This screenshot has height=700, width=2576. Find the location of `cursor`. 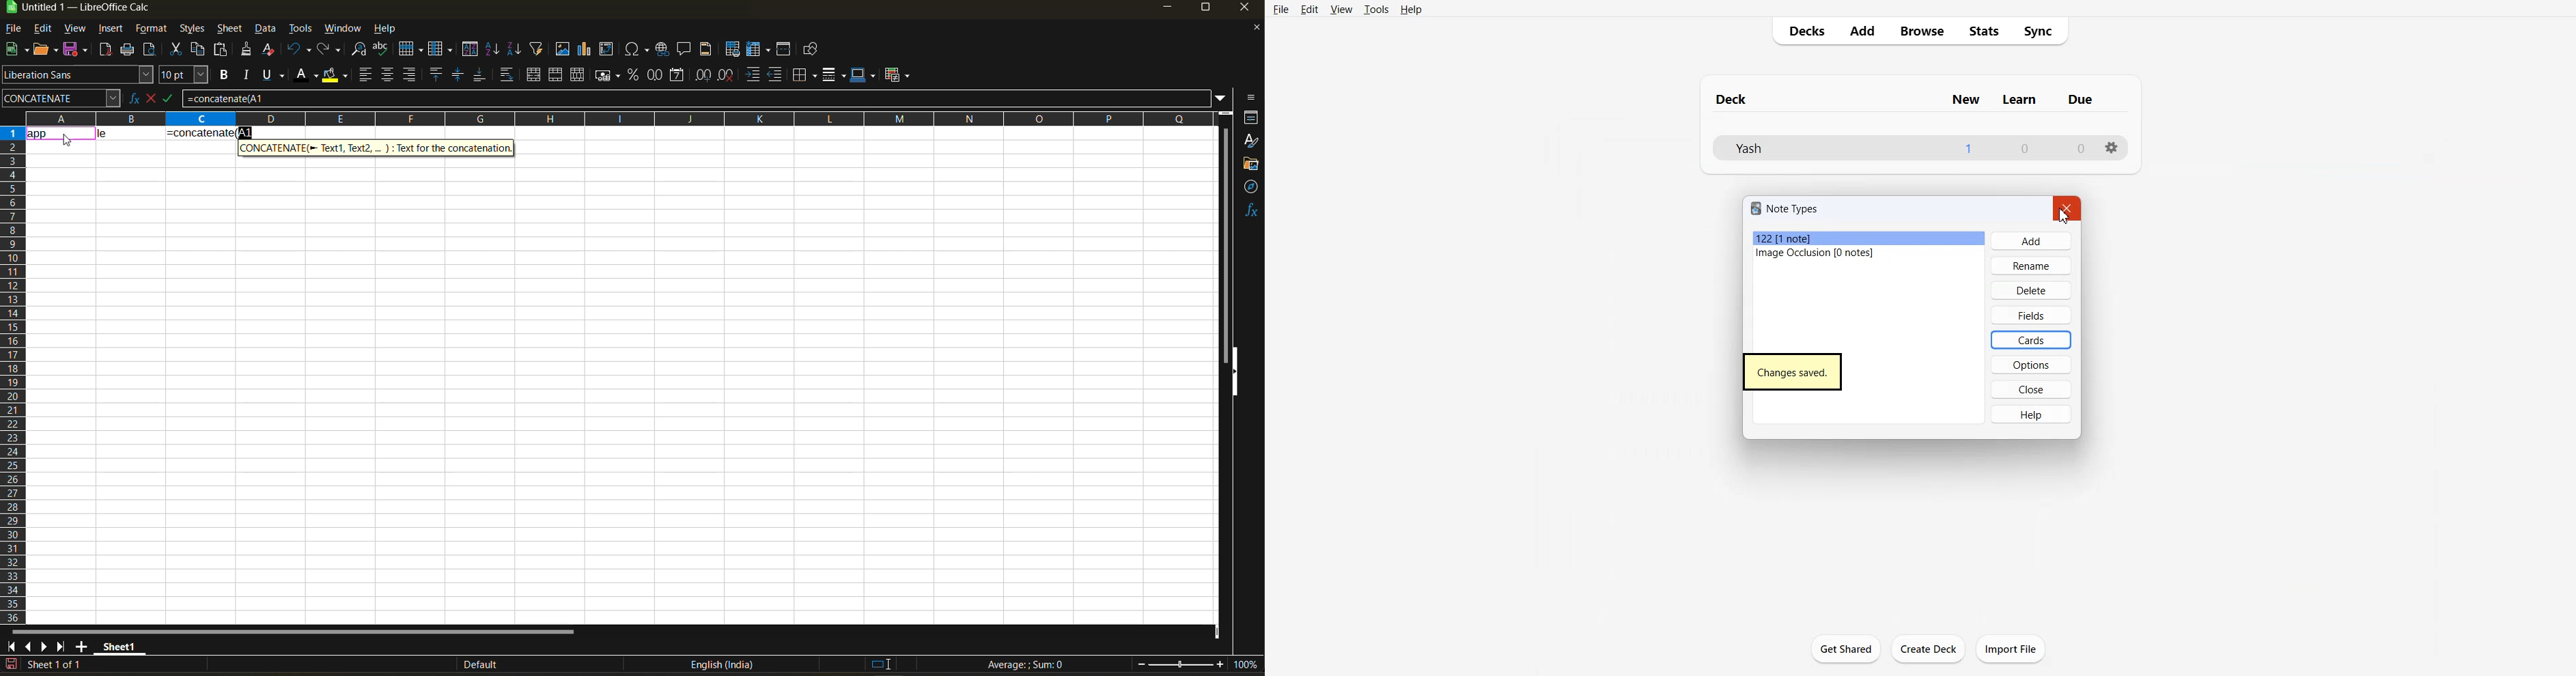

cursor is located at coordinates (69, 140).